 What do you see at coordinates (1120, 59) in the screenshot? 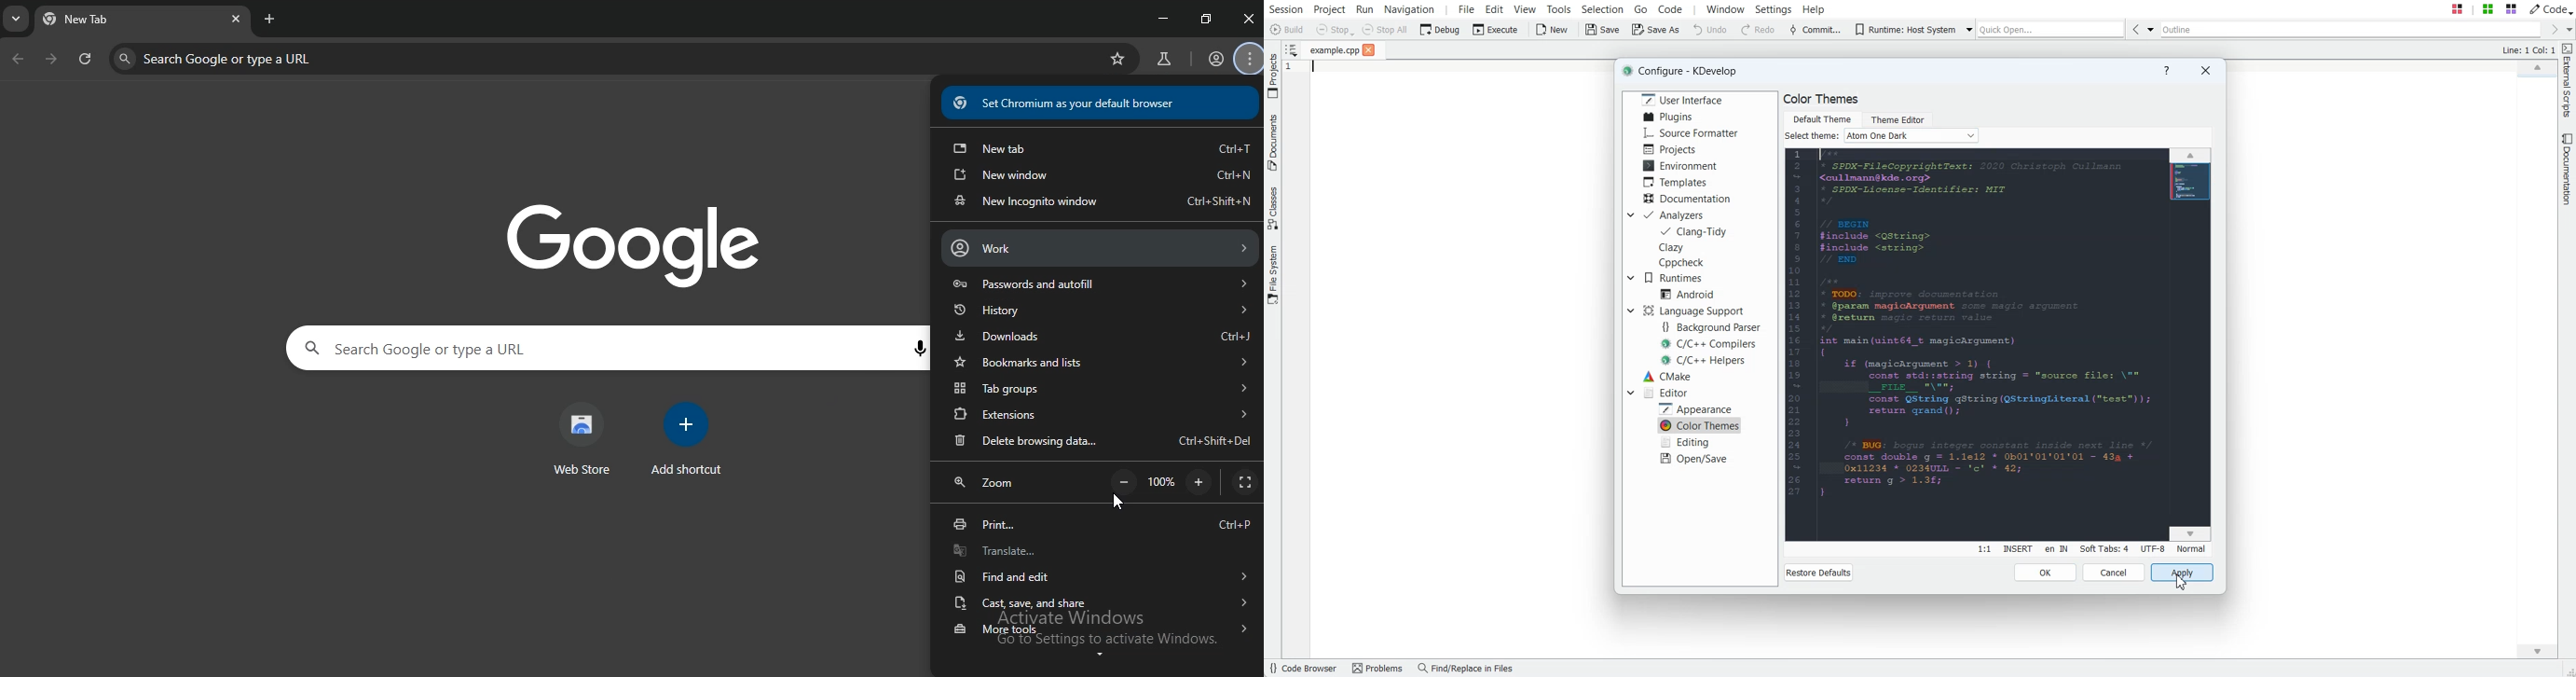
I see `bookmark this tab` at bounding box center [1120, 59].